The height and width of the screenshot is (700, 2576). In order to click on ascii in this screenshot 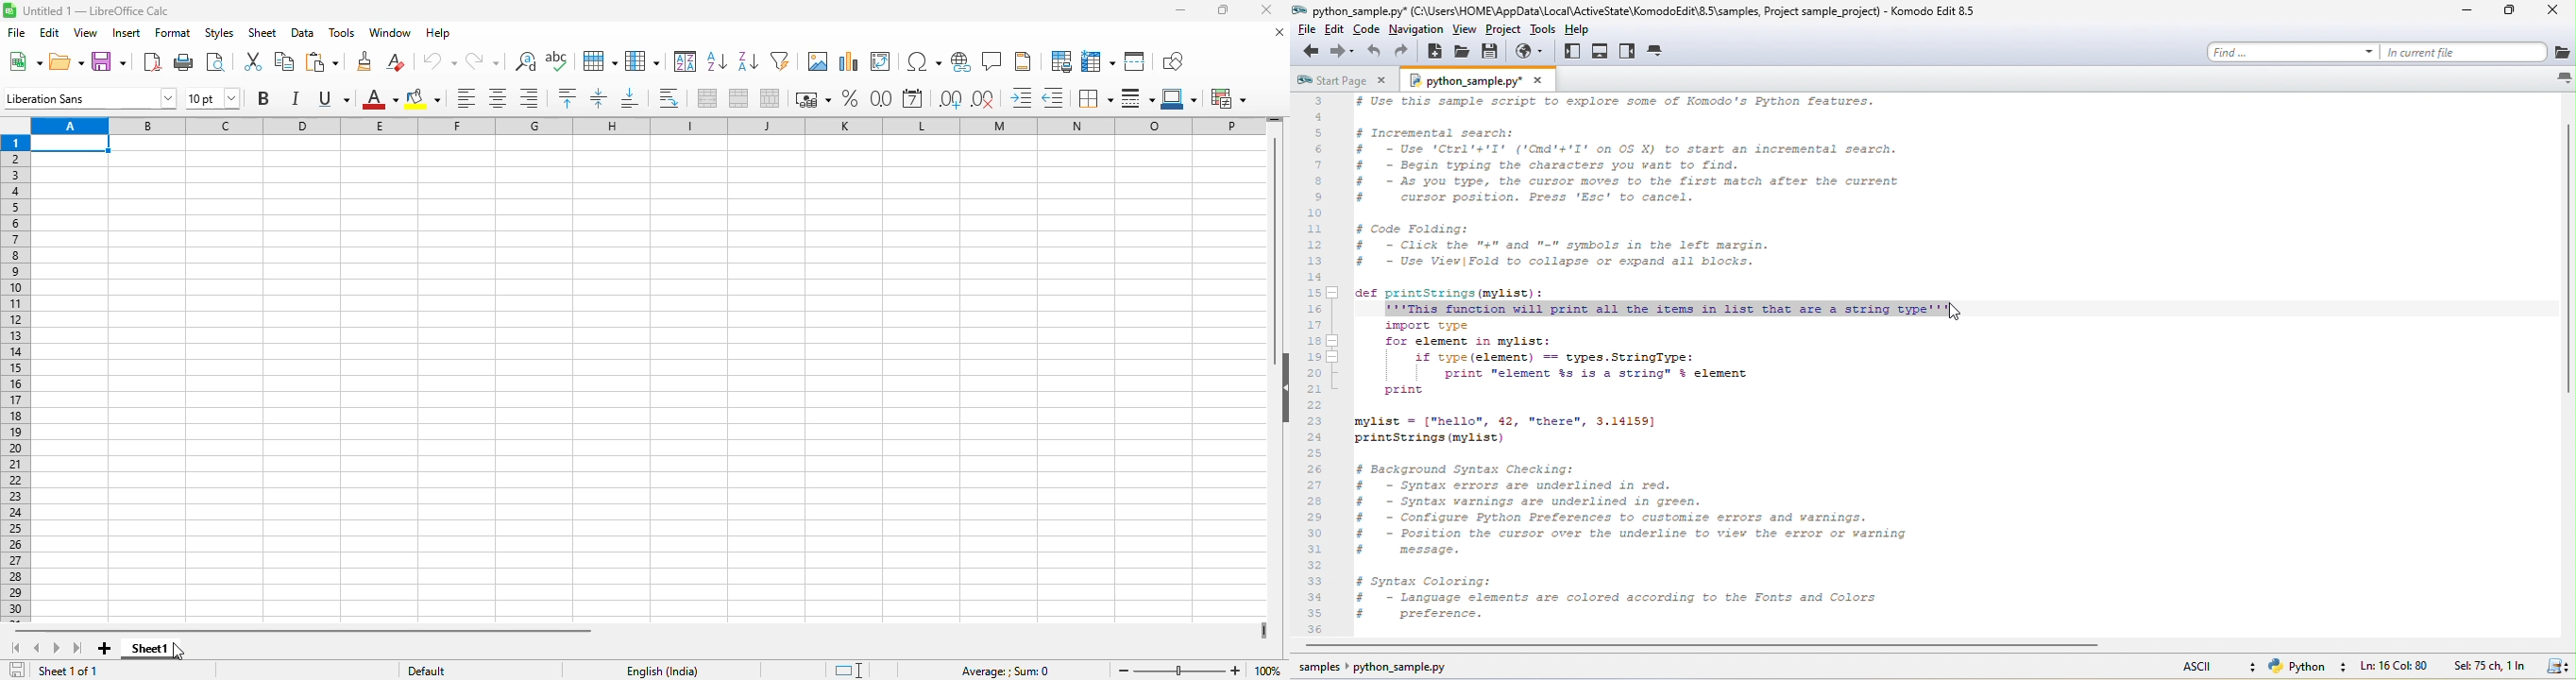, I will do `click(2207, 668)`.